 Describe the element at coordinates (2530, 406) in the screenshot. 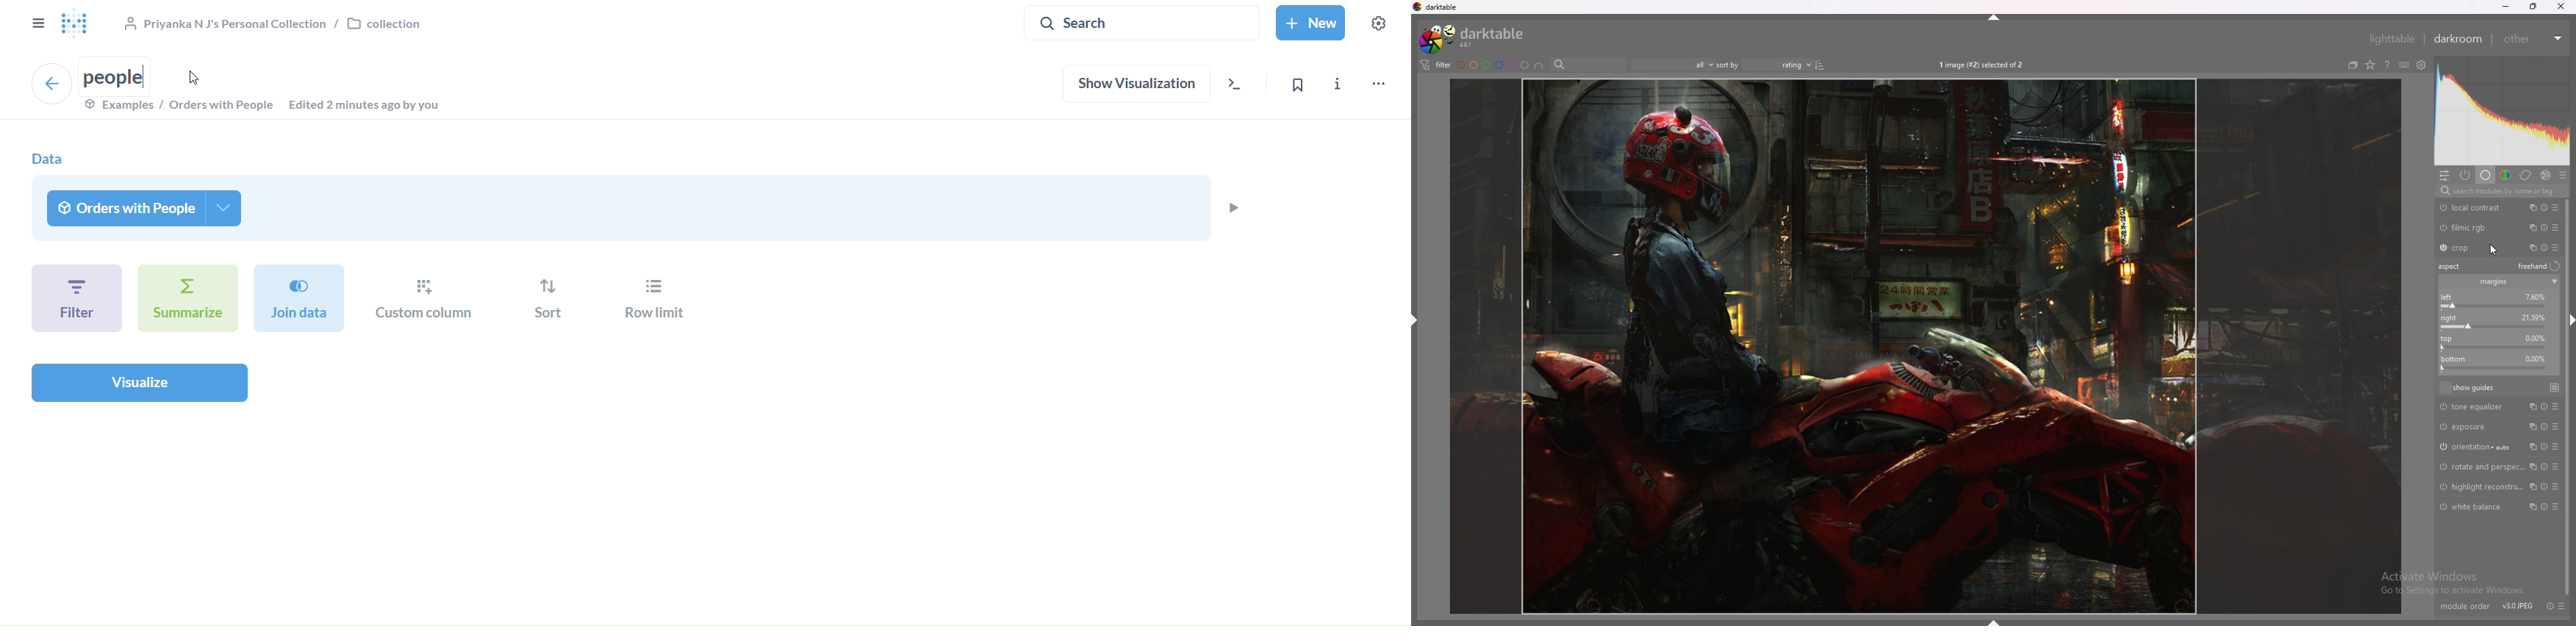

I see `multiple instances action` at that location.